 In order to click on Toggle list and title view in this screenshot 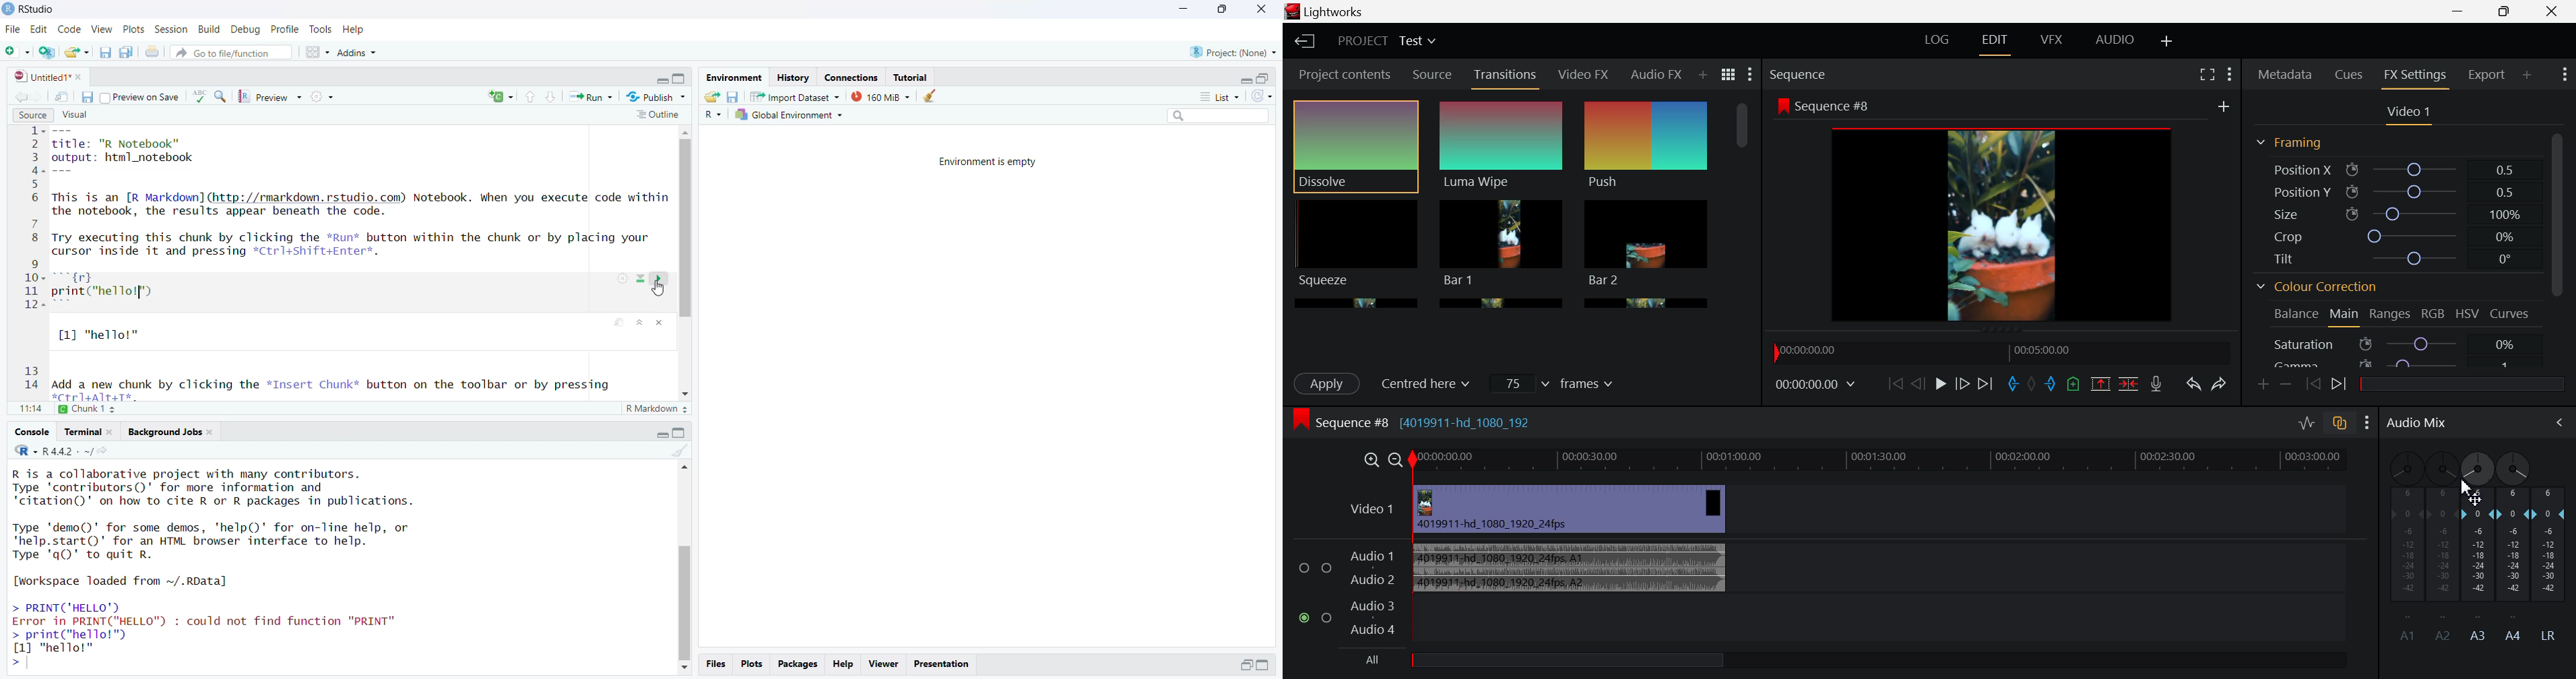, I will do `click(1730, 75)`.